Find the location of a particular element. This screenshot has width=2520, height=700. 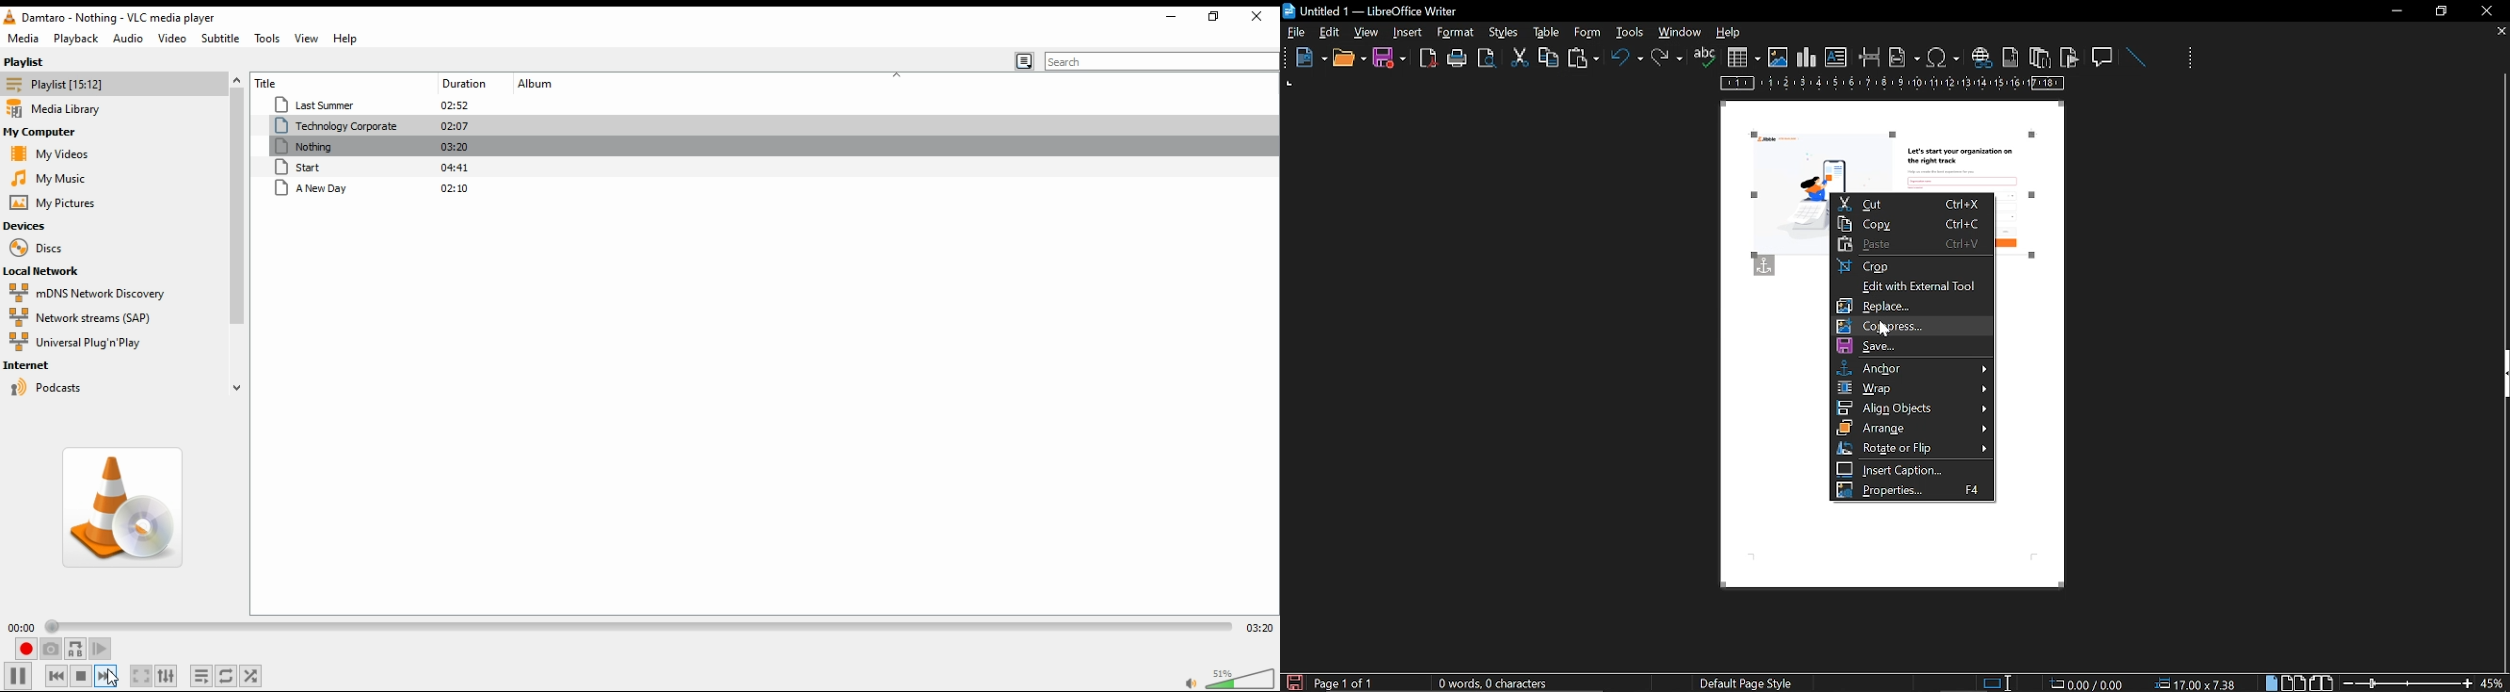

insert bookmark is located at coordinates (2070, 58).